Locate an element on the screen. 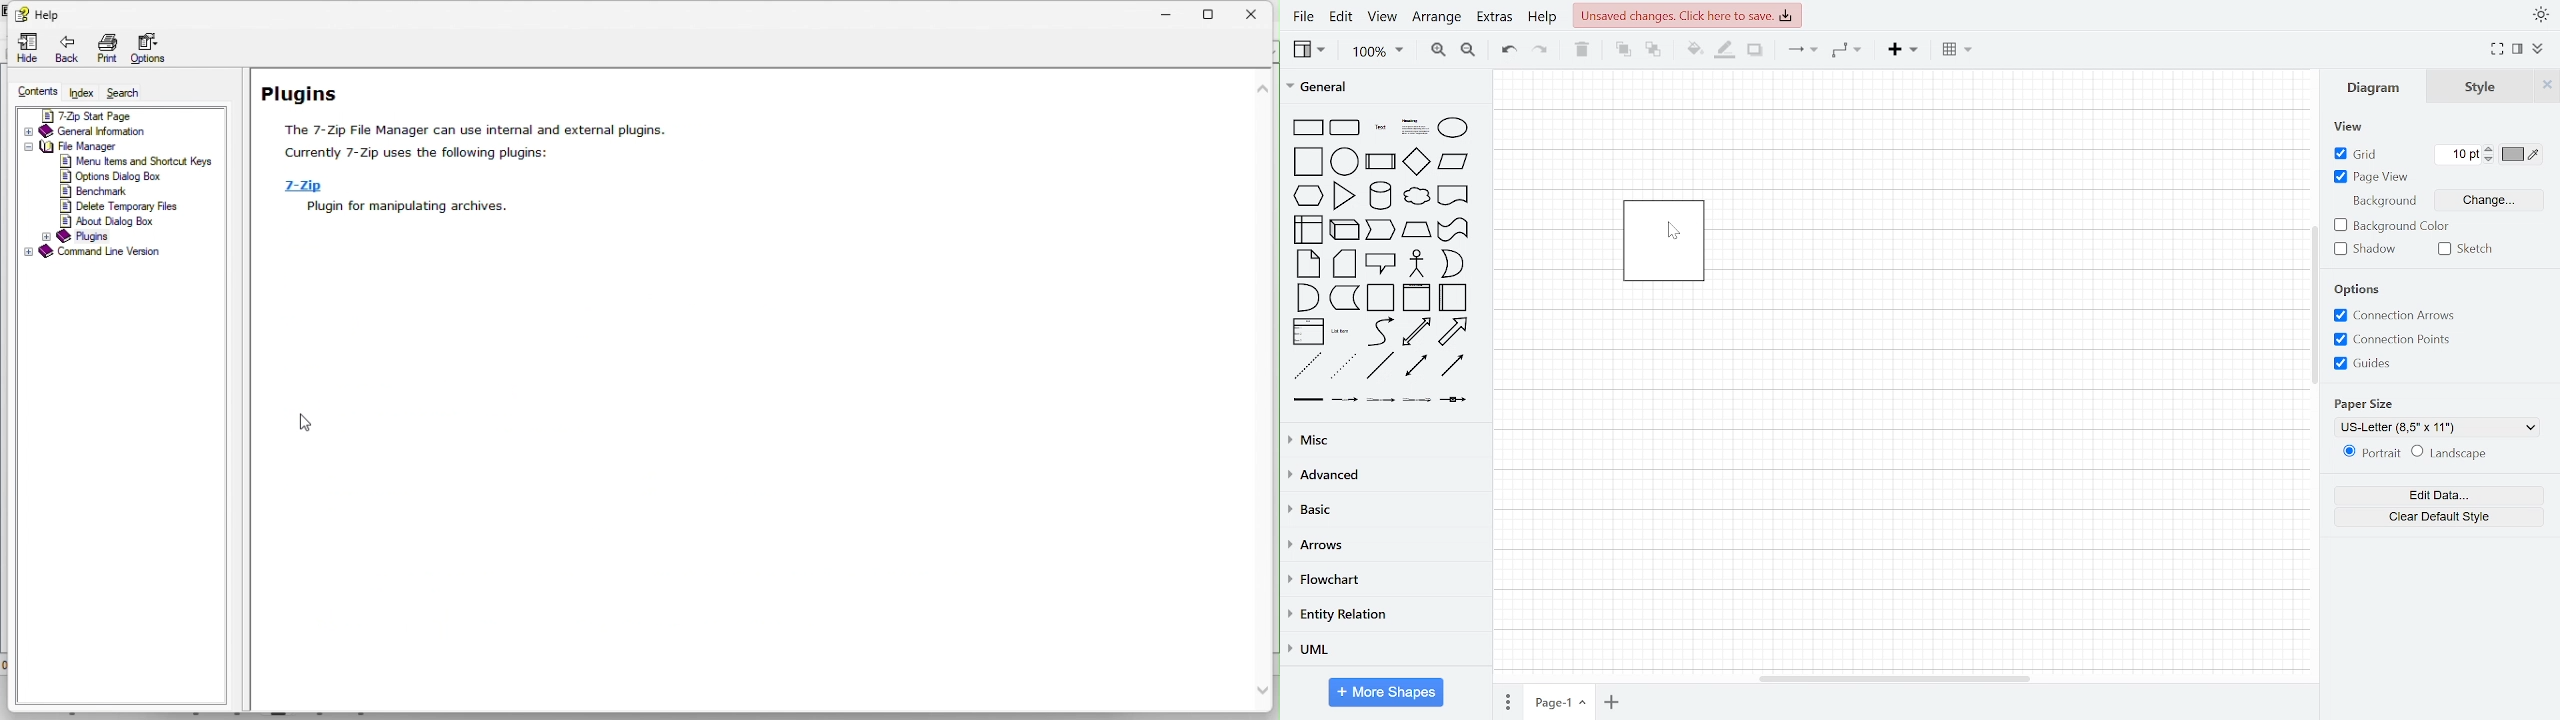  document is located at coordinates (1453, 196).